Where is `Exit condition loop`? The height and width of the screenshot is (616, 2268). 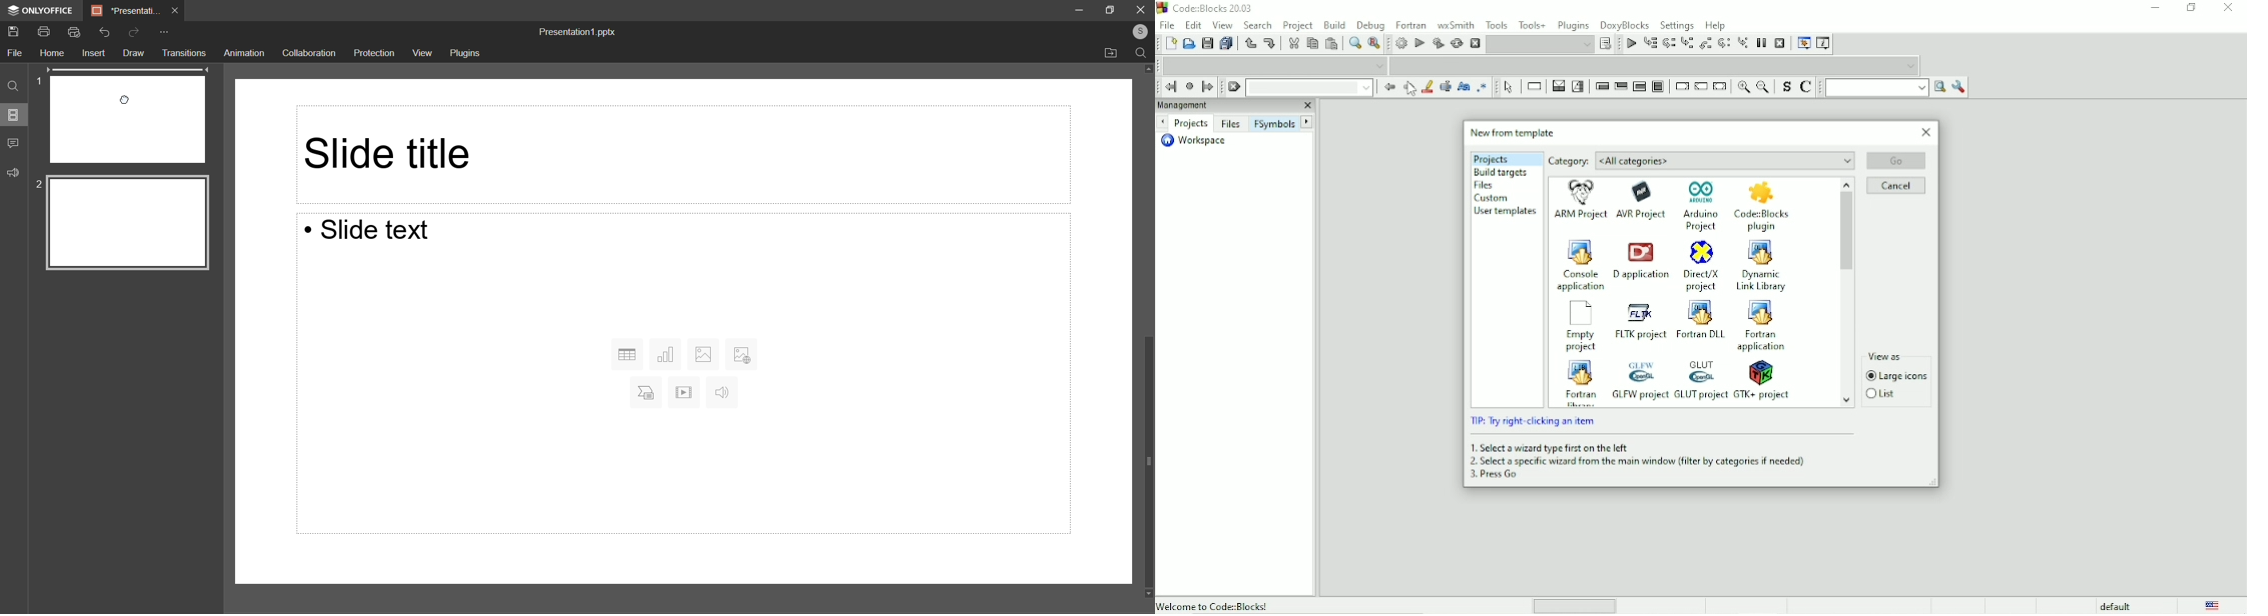
Exit condition loop is located at coordinates (1621, 86).